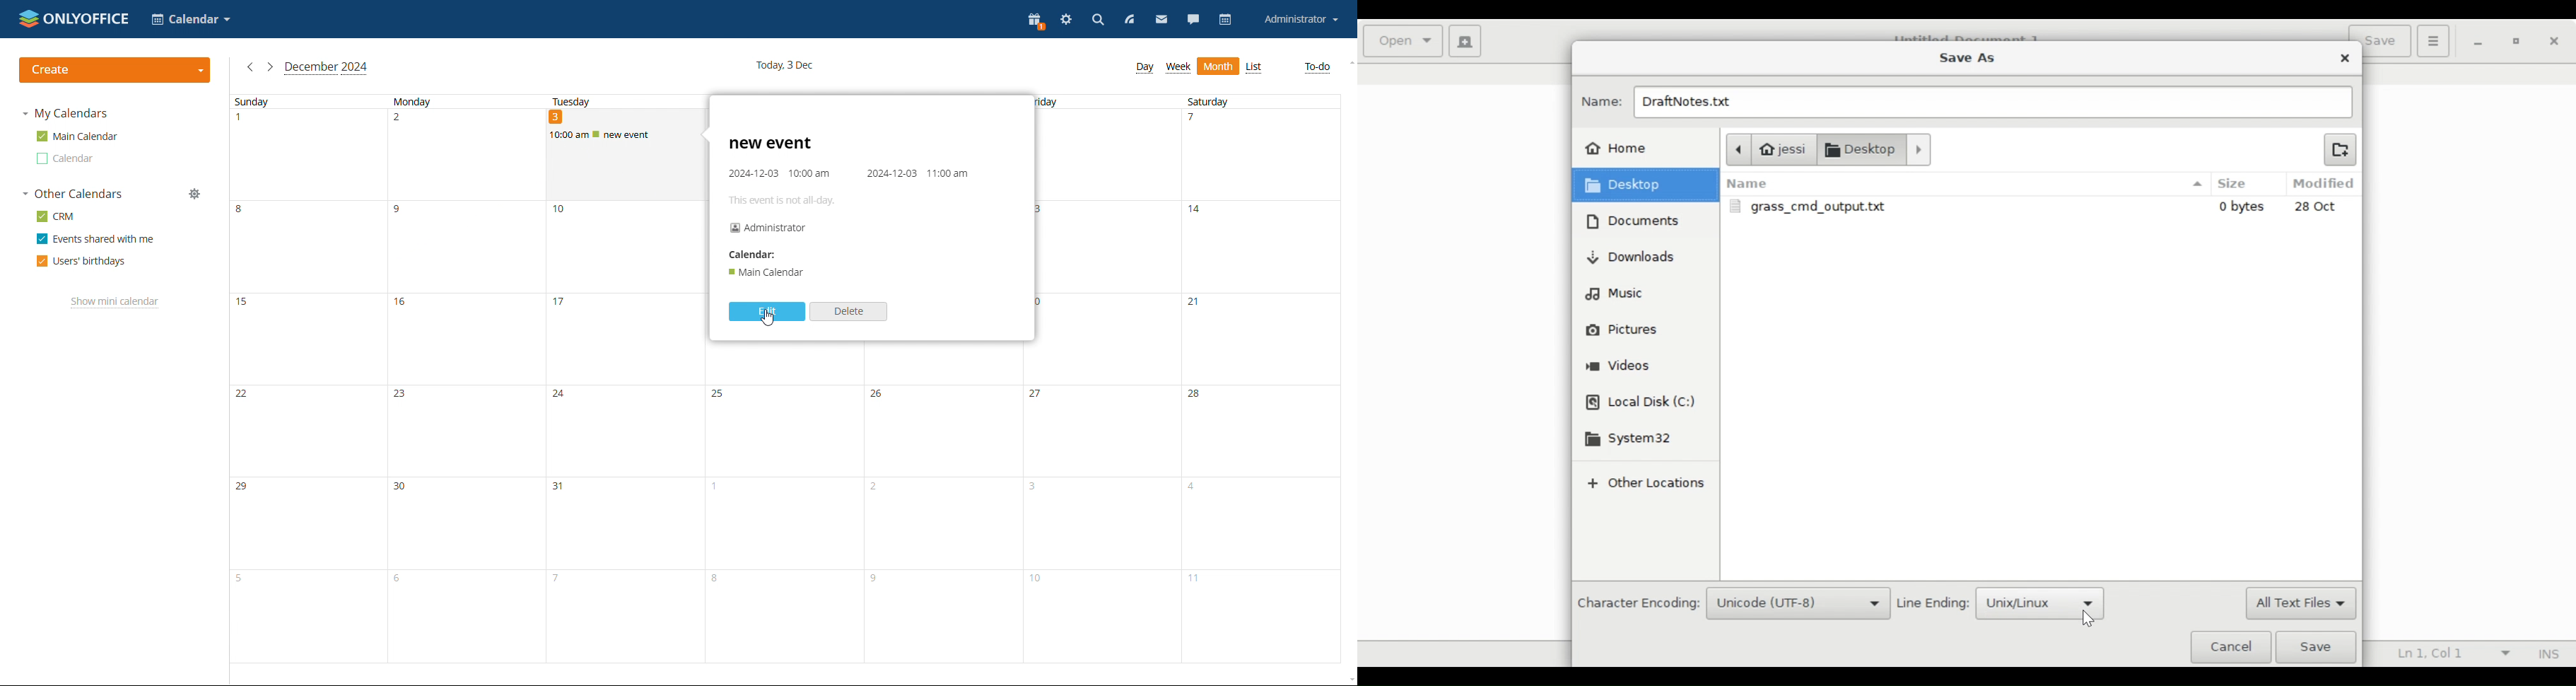  What do you see at coordinates (783, 616) in the screenshot?
I see `8` at bounding box center [783, 616].